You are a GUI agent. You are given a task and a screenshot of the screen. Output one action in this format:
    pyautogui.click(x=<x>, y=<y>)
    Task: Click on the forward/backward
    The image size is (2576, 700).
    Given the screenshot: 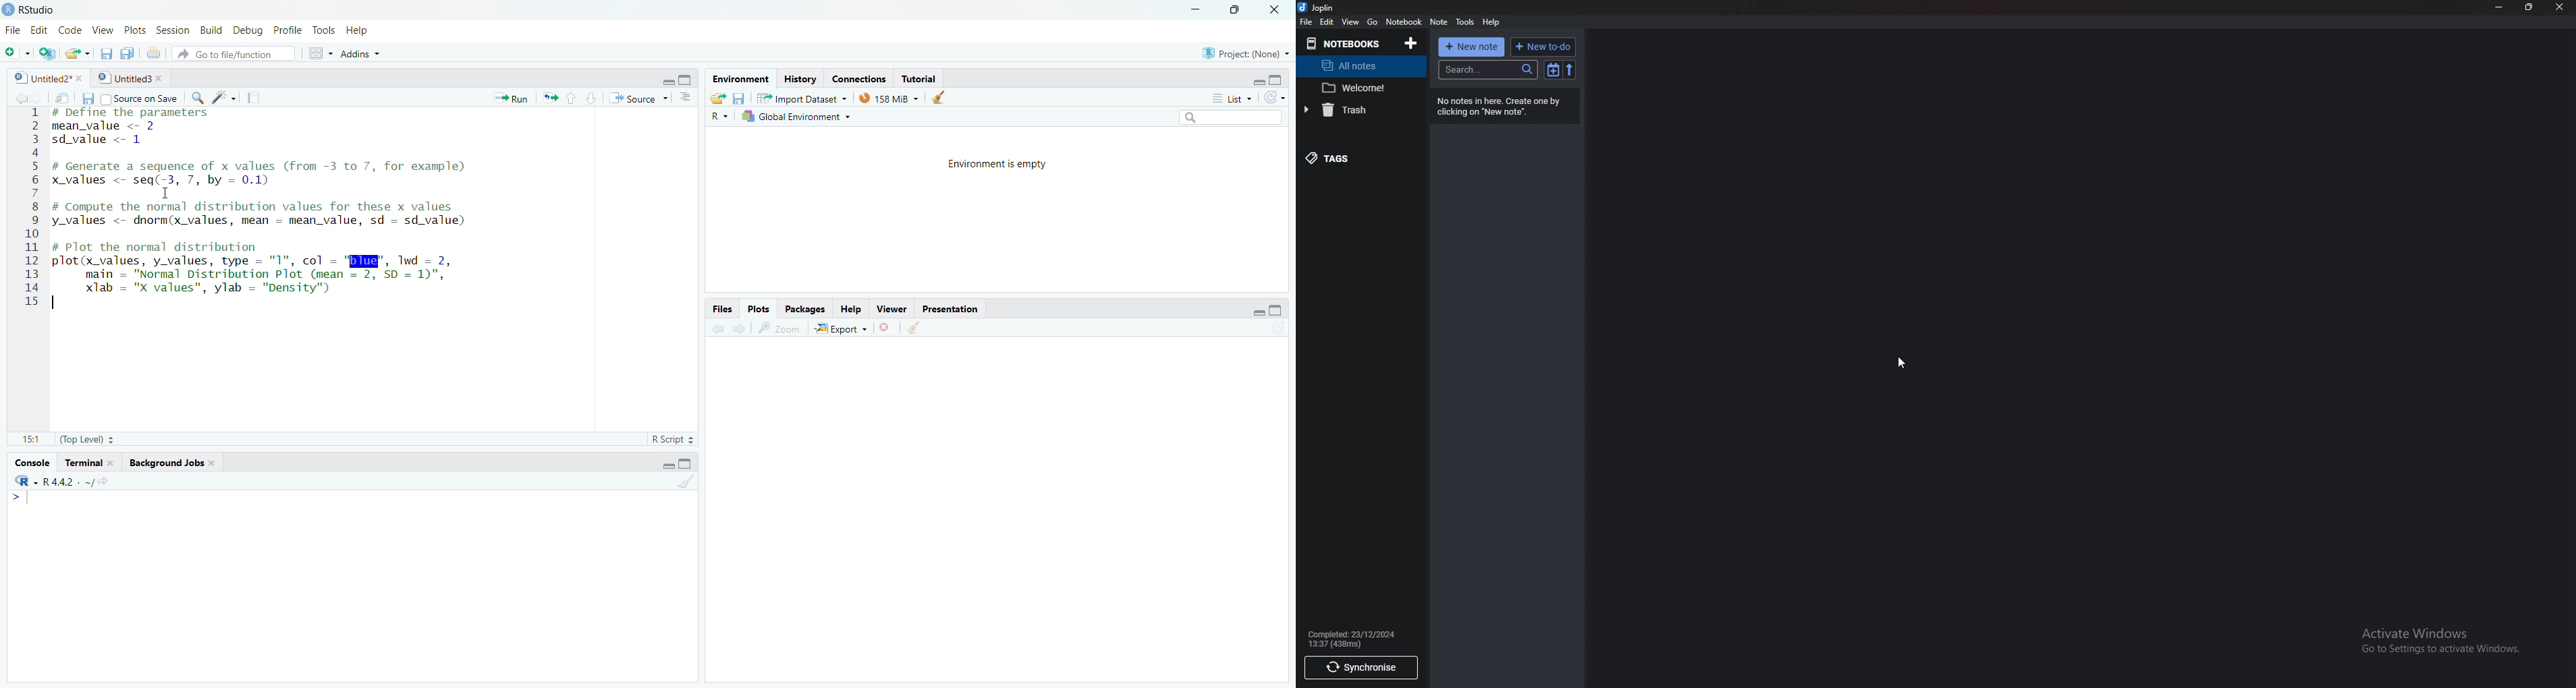 What is the action you would take?
    pyautogui.click(x=732, y=326)
    